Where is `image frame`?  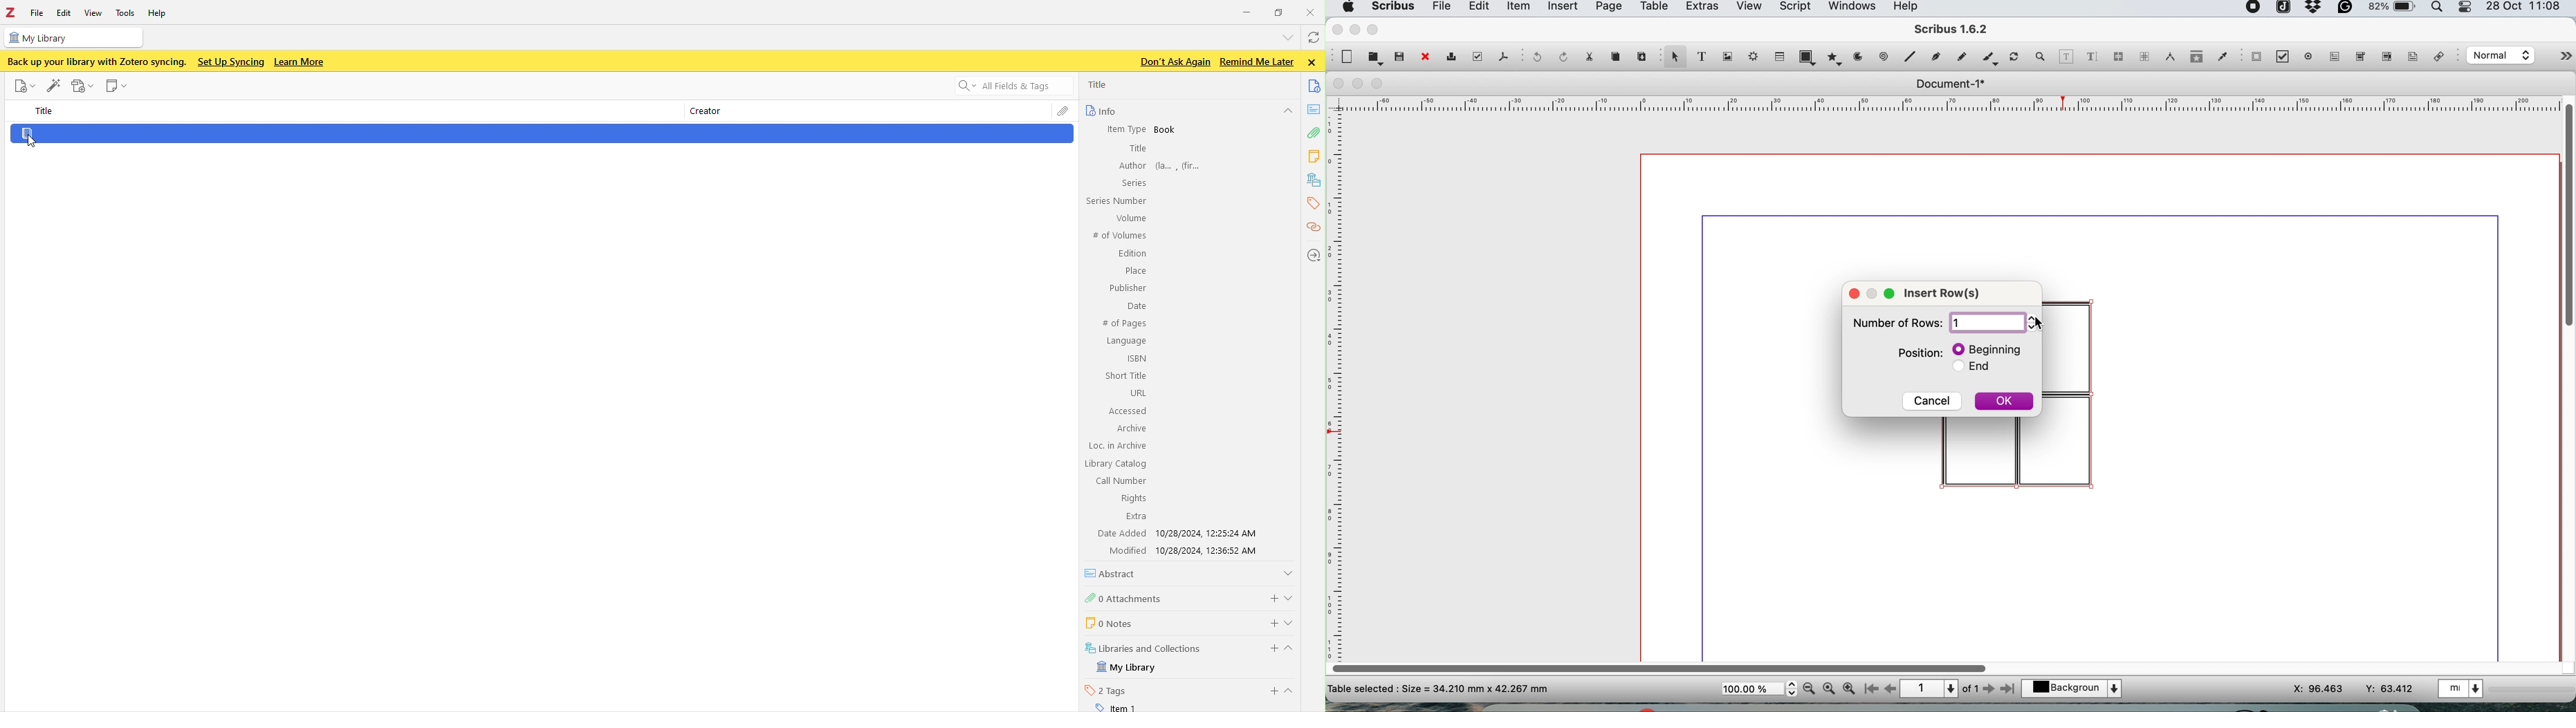
image frame is located at coordinates (1725, 57).